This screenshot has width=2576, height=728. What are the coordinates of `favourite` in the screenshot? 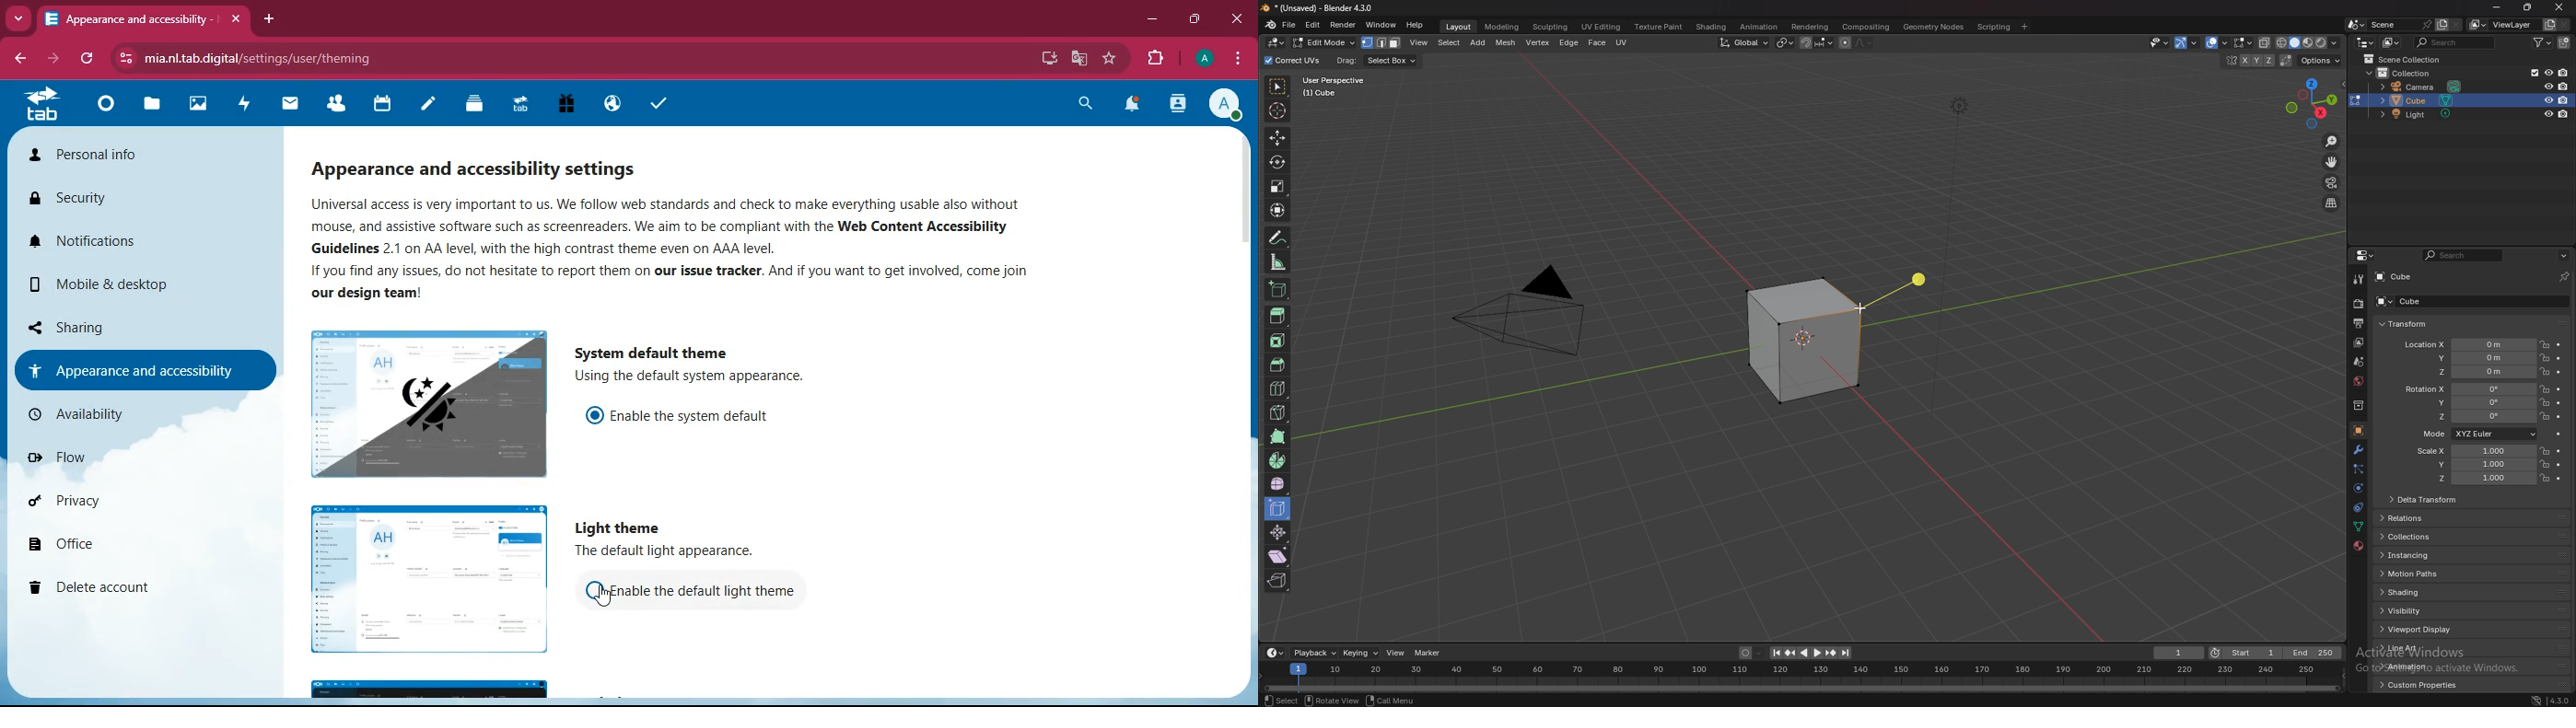 It's located at (1112, 56).